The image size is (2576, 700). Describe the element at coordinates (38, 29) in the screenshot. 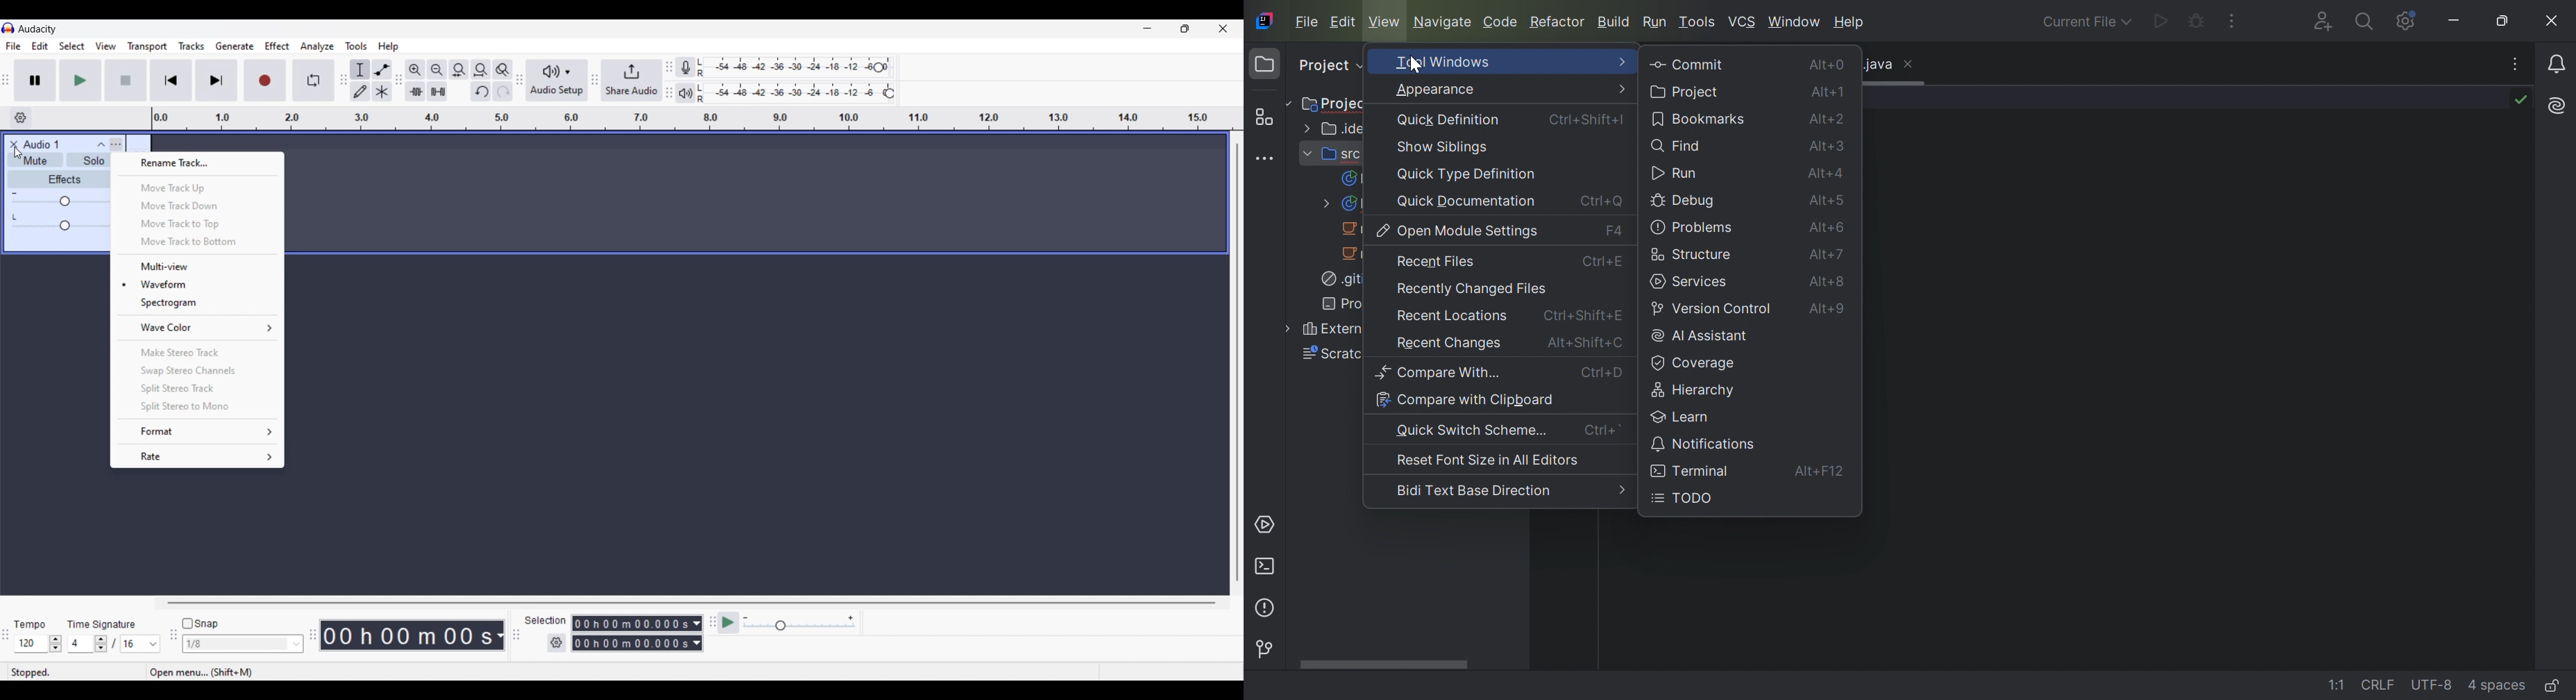

I see `Software name` at that location.